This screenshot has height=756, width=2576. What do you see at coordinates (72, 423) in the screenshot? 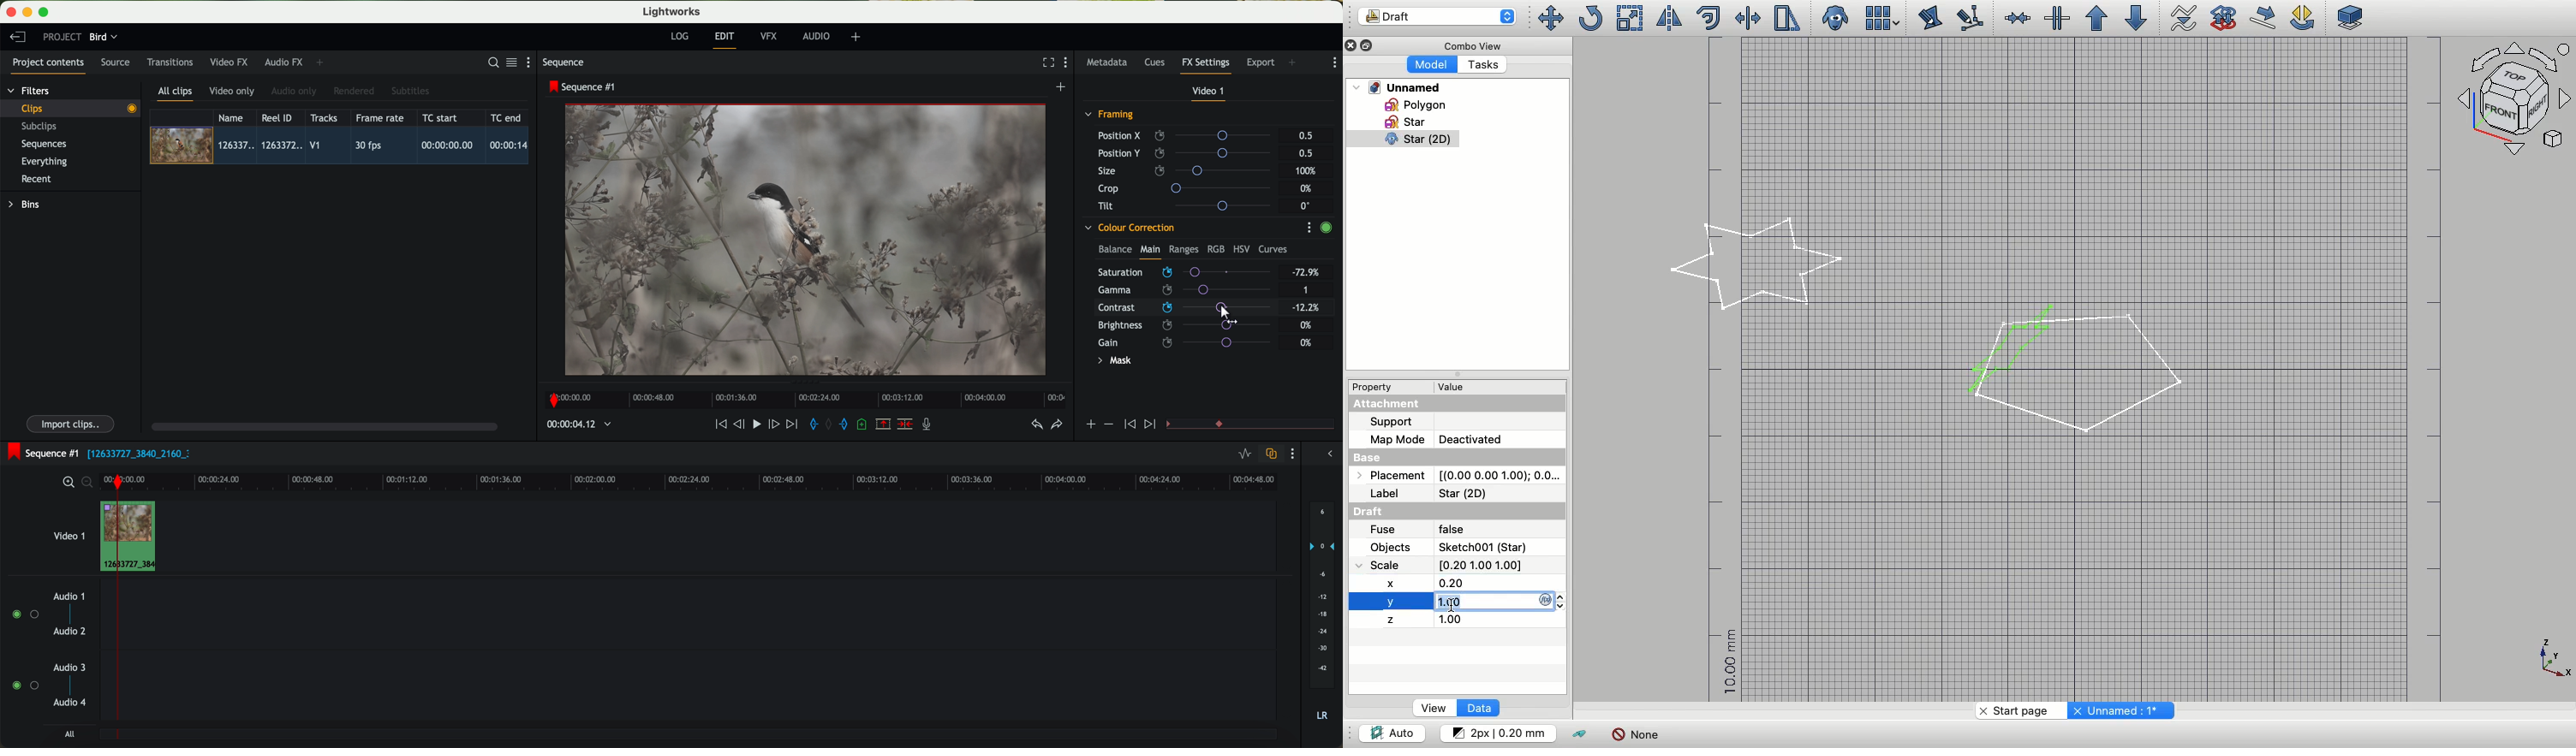
I see `import clips` at bounding box center [72, 423].